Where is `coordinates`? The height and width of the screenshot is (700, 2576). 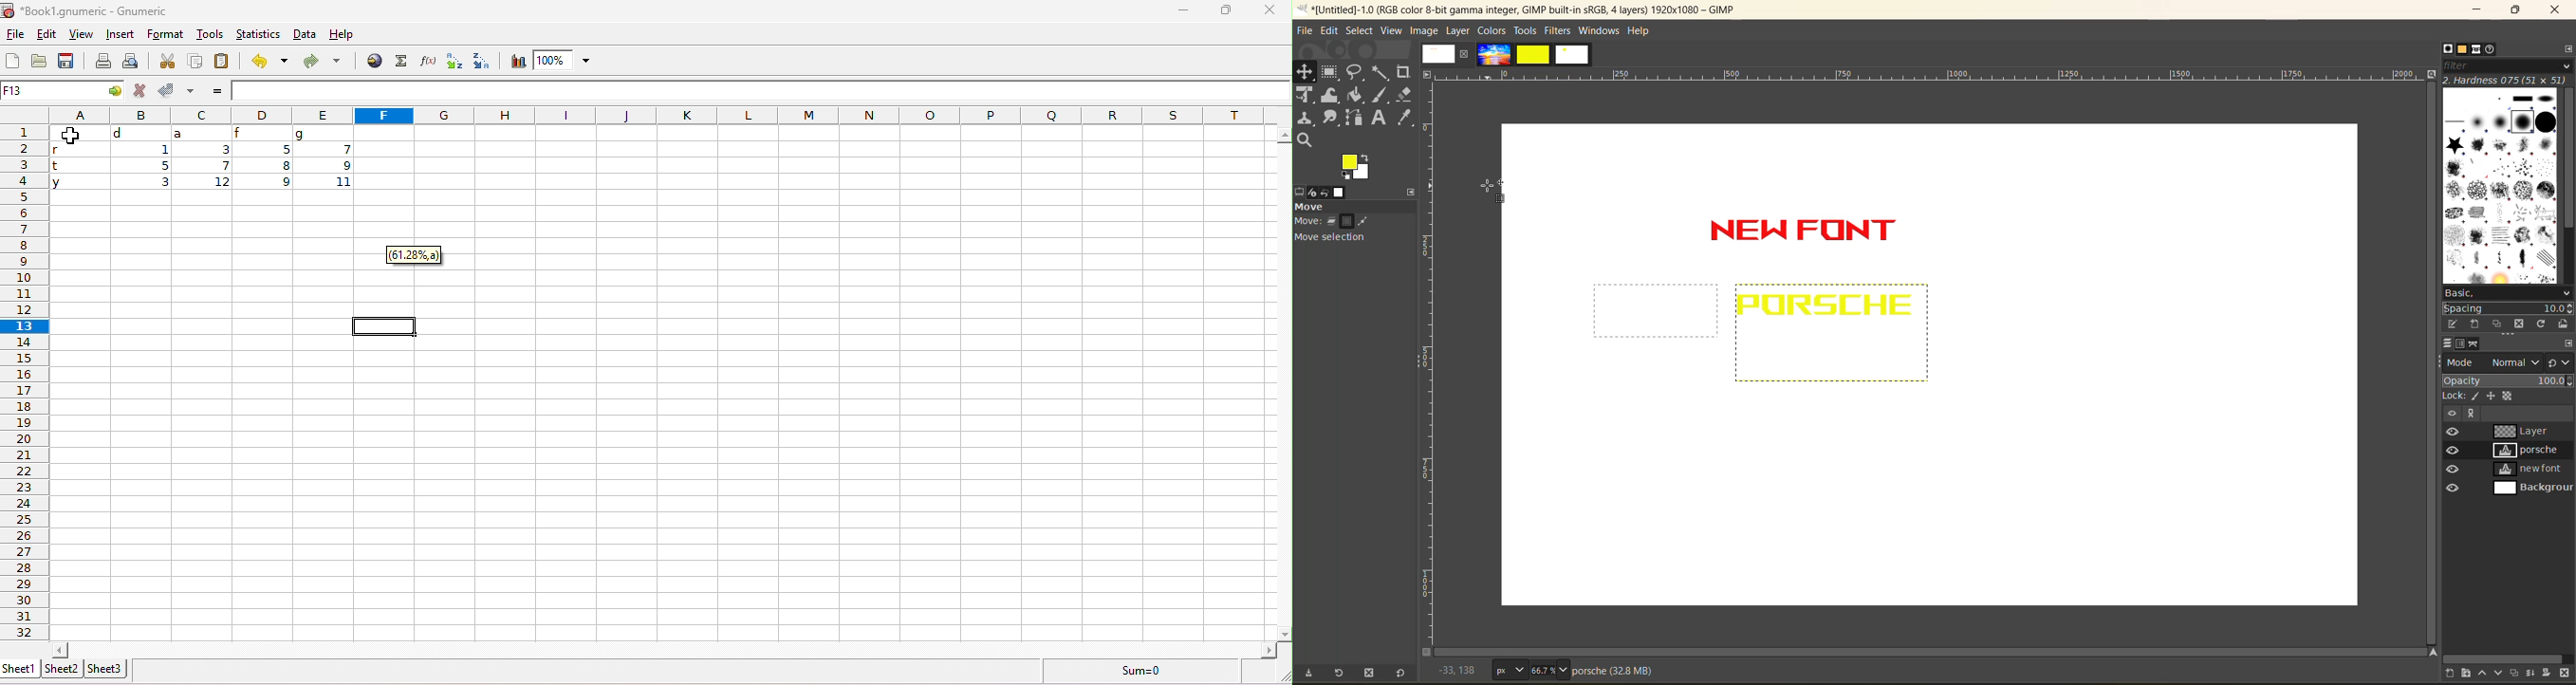 coordinates is located at coordinates (1456, 670).